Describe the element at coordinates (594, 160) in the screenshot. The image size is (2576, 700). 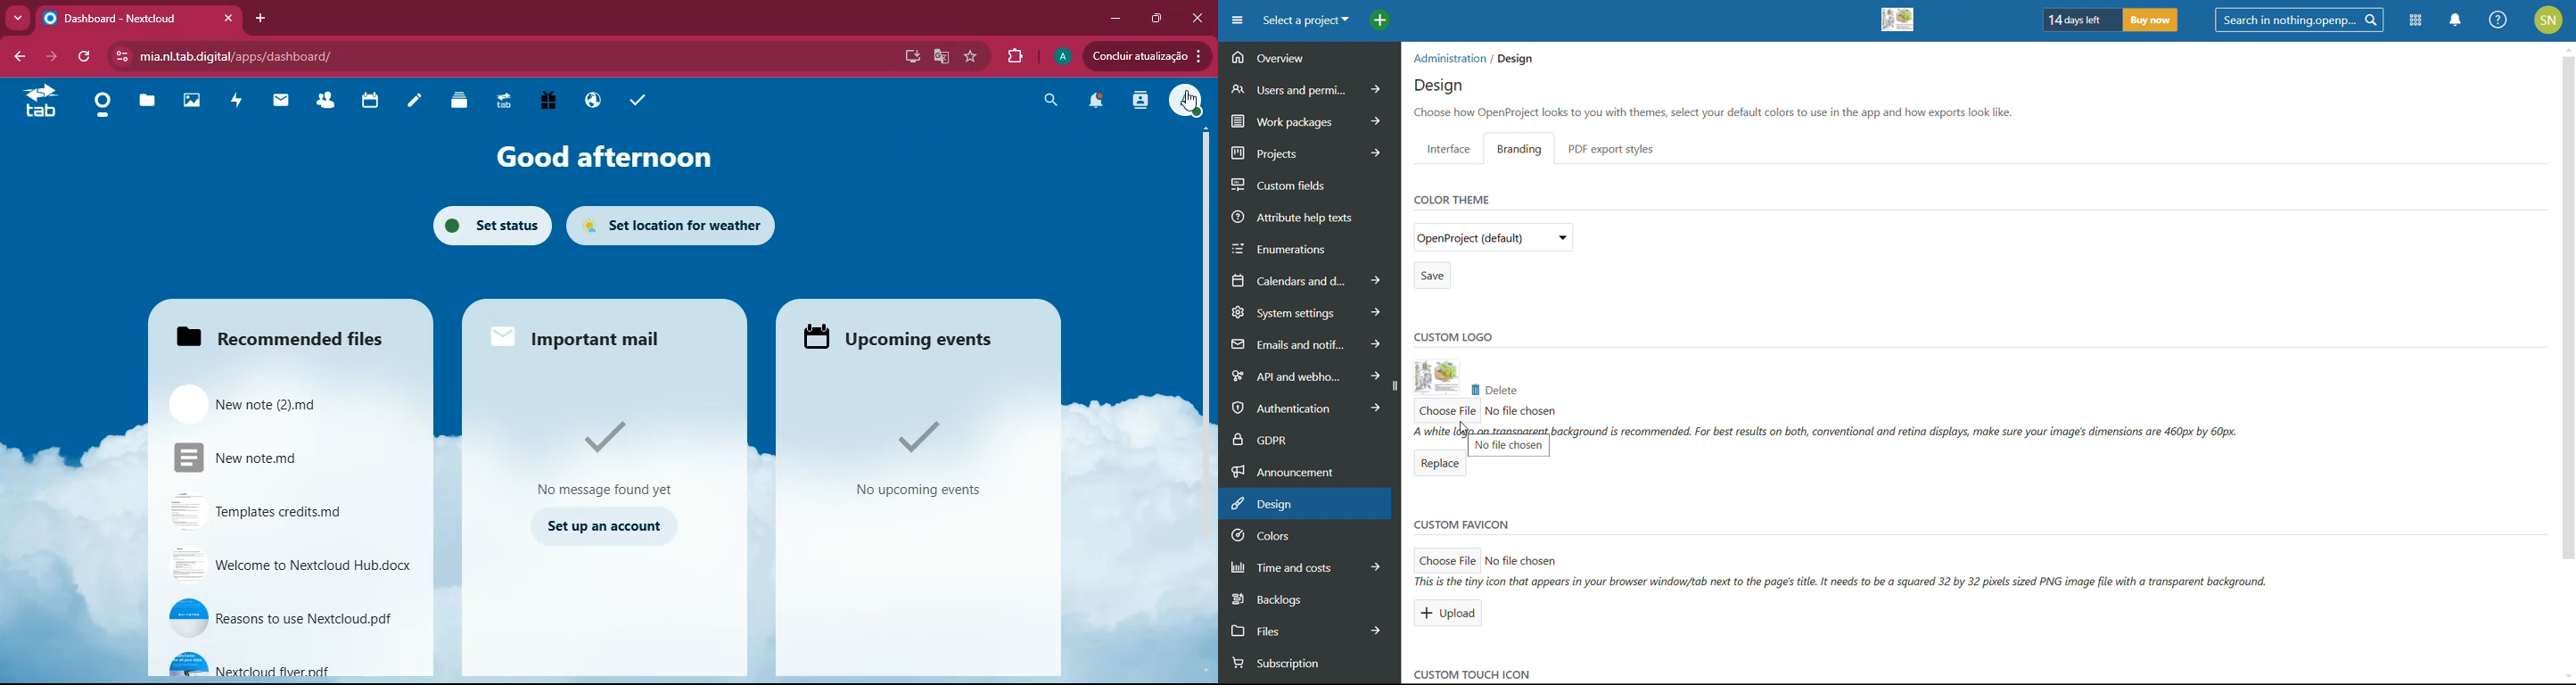
I see `good afternoon` at that location.